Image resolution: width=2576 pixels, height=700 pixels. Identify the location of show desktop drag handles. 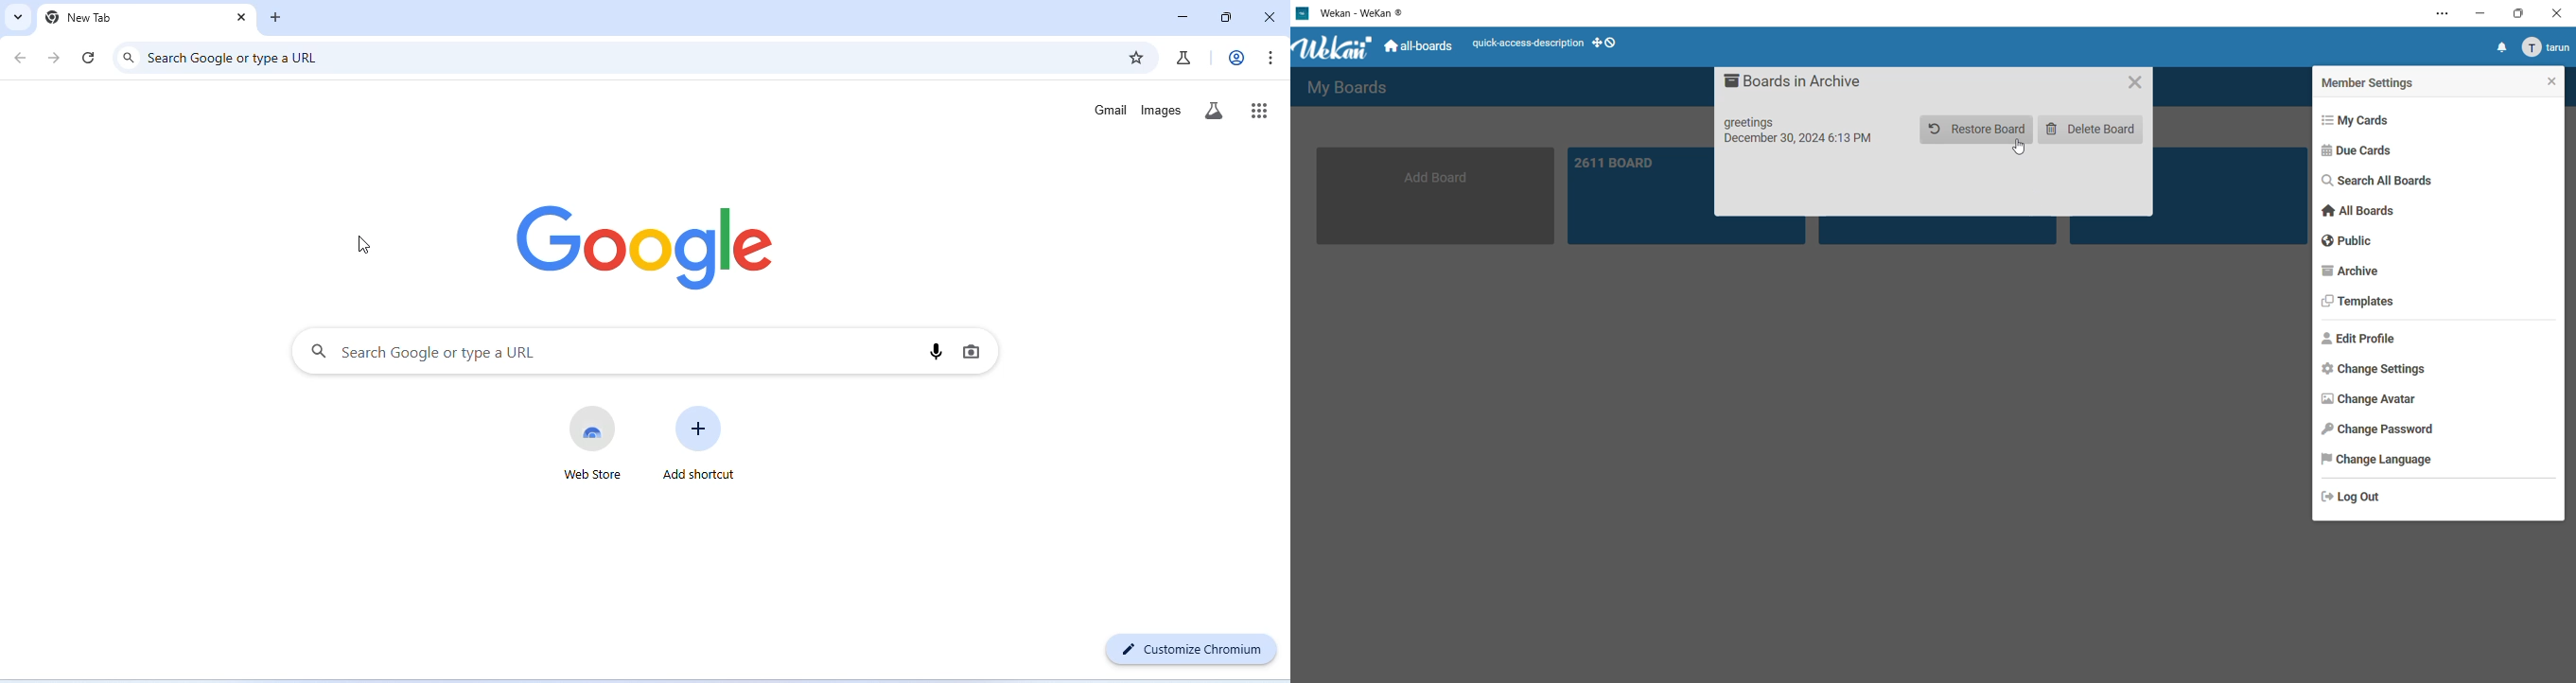
(1606, 42).